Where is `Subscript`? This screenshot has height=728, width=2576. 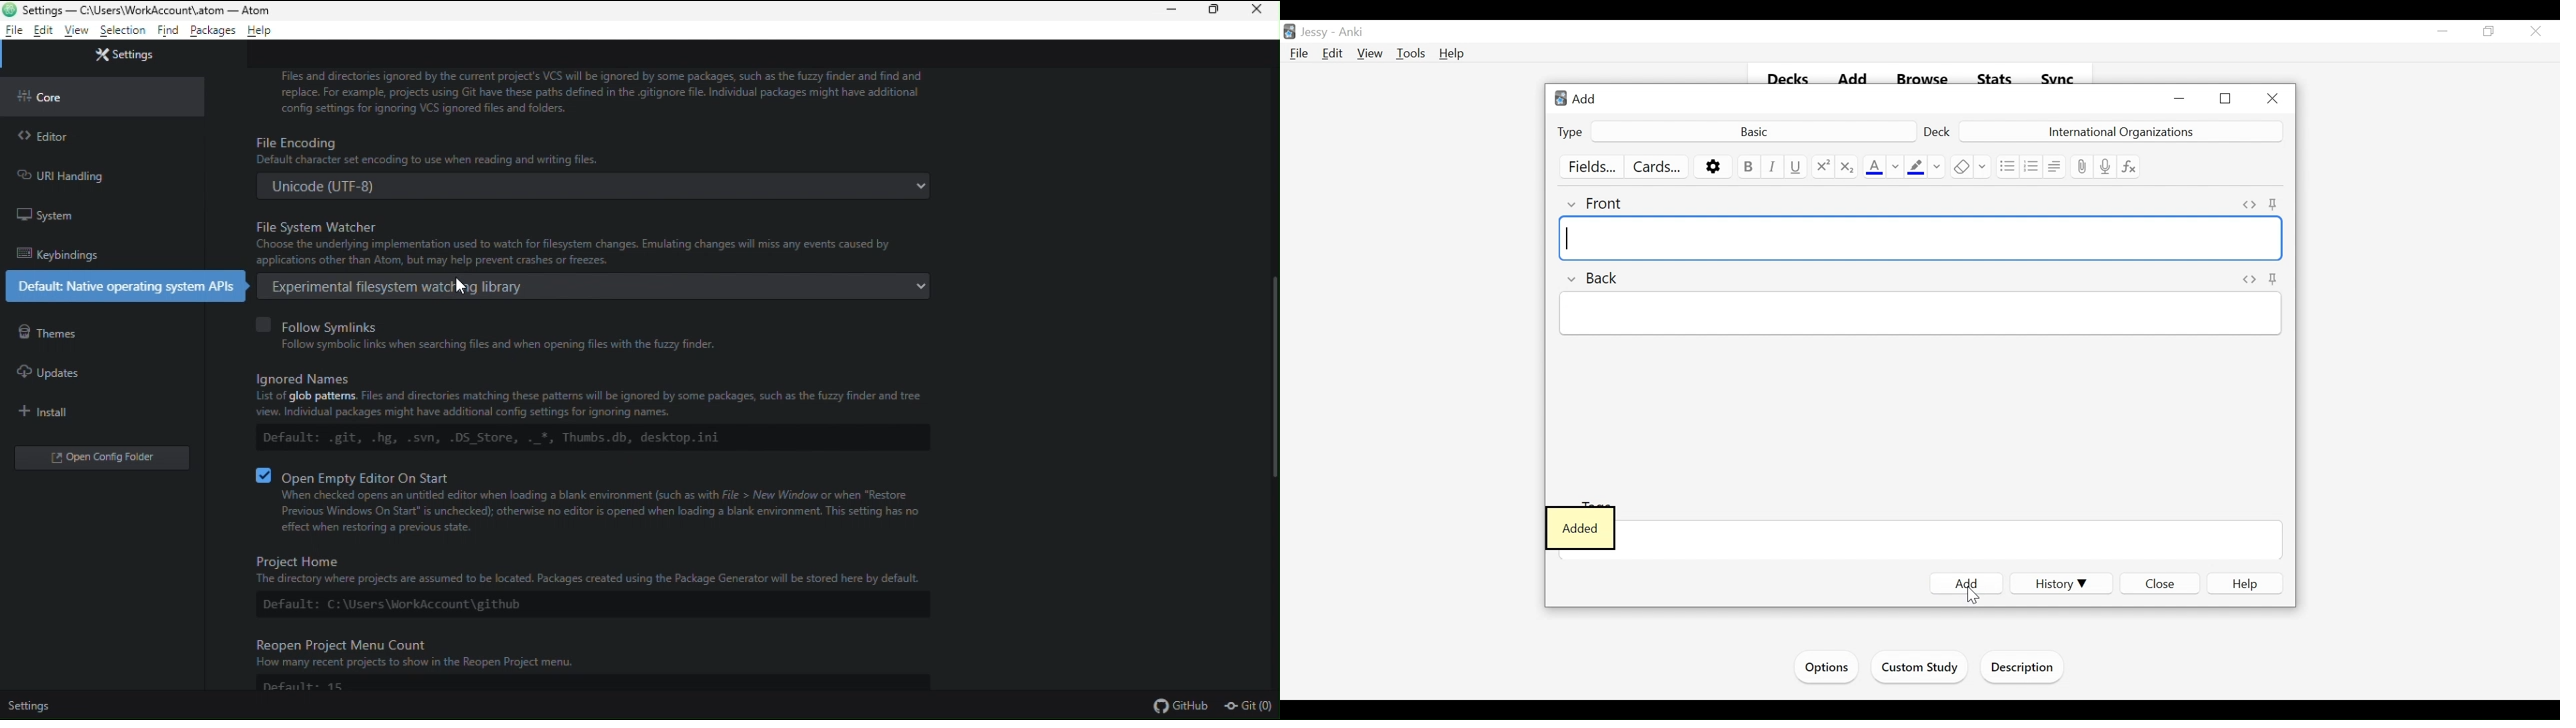
Subscript is located at coordinates (1847, 167).